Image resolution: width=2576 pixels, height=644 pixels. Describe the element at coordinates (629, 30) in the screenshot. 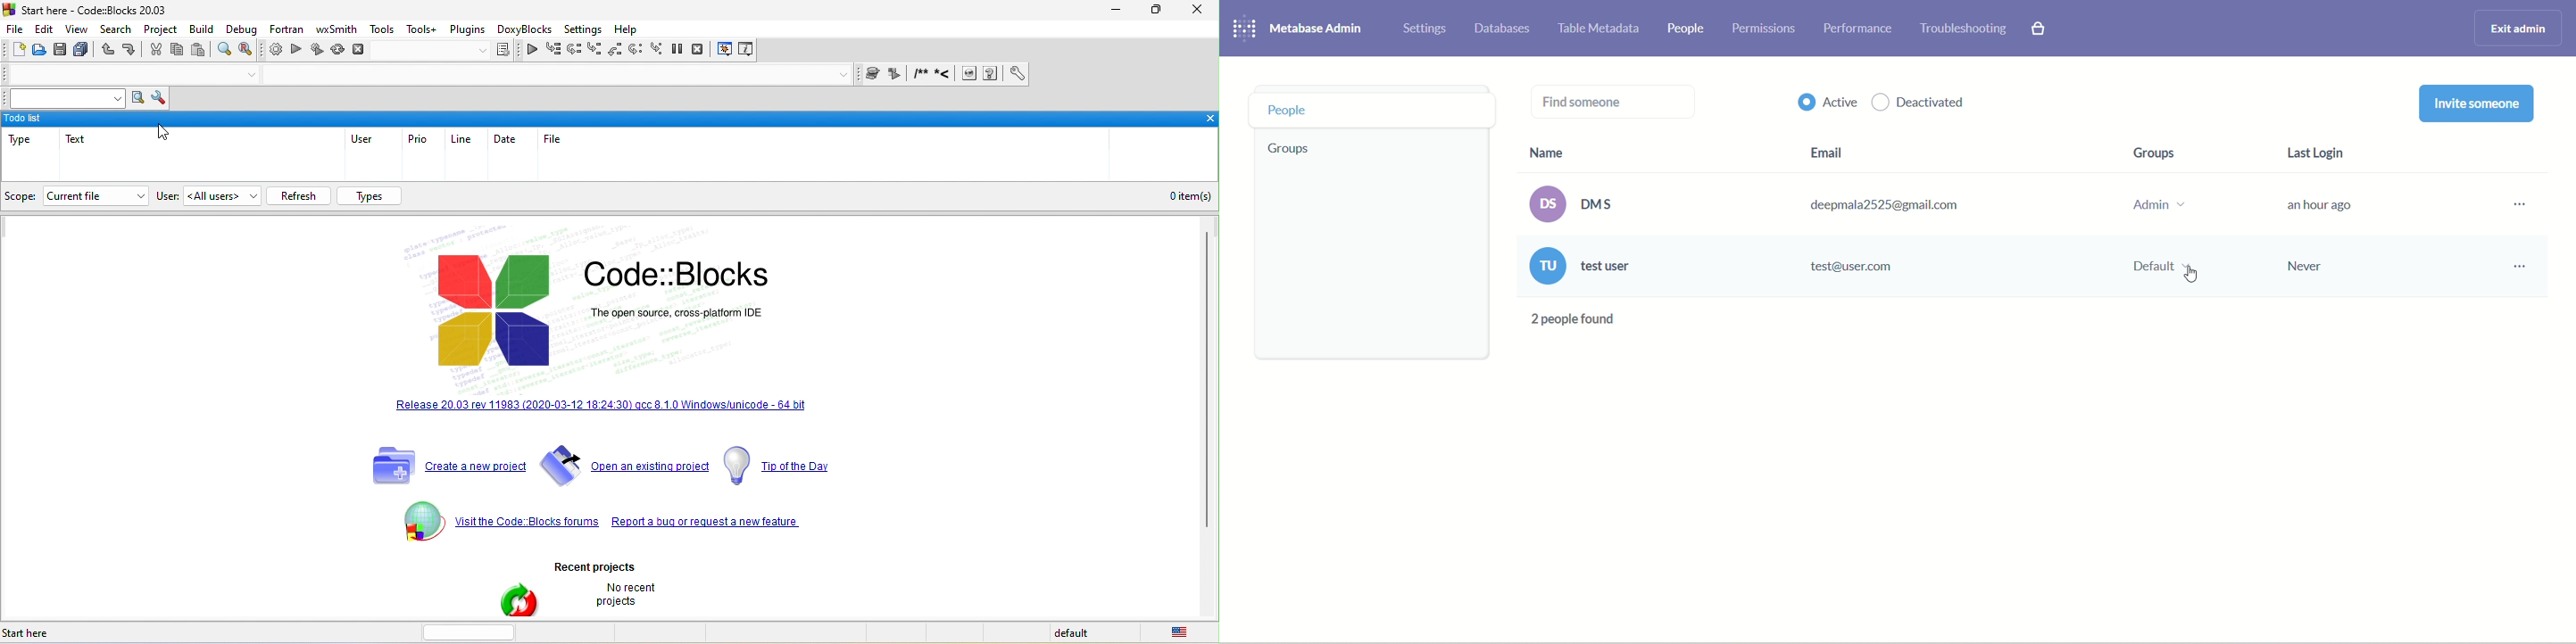

I see `help` at that location.